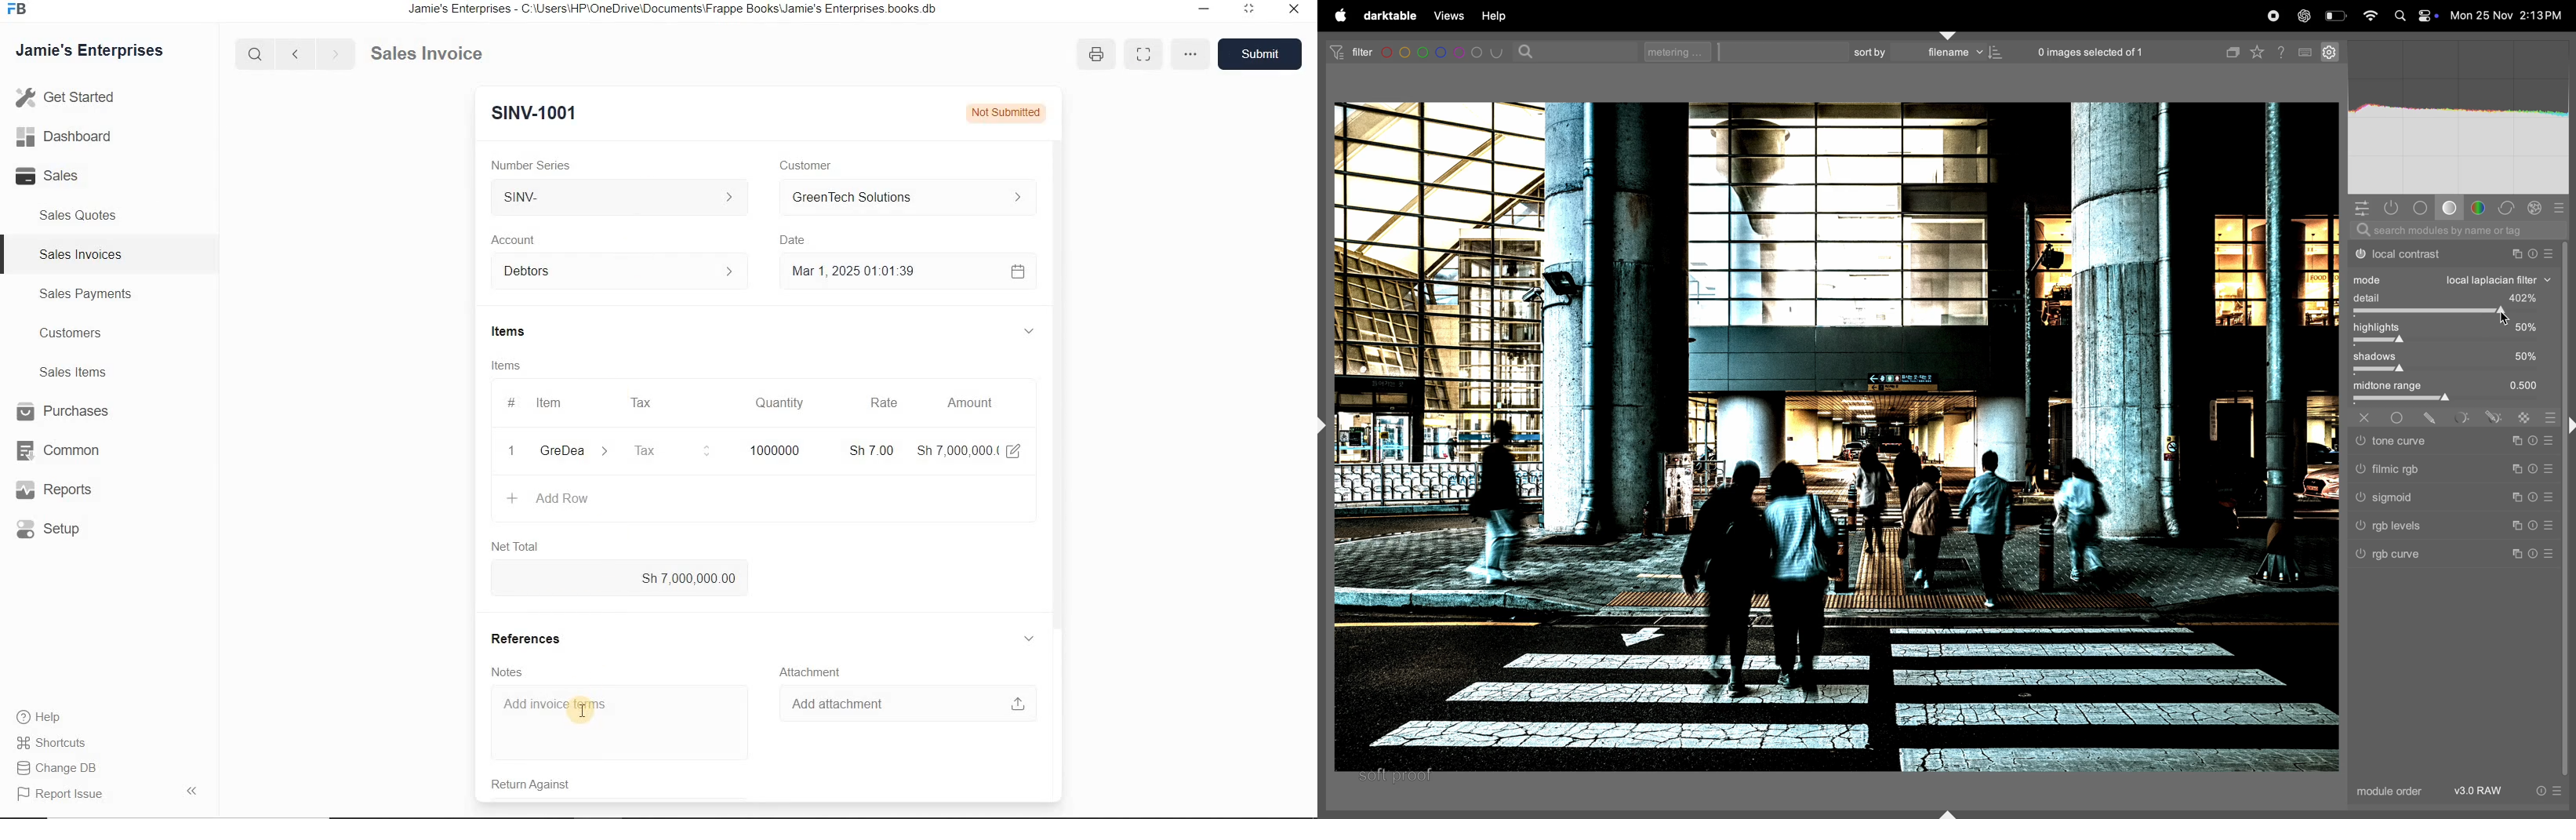 The width and height of the screenshot is (2576, 840). I want to click on tone, so click(2422, 207).